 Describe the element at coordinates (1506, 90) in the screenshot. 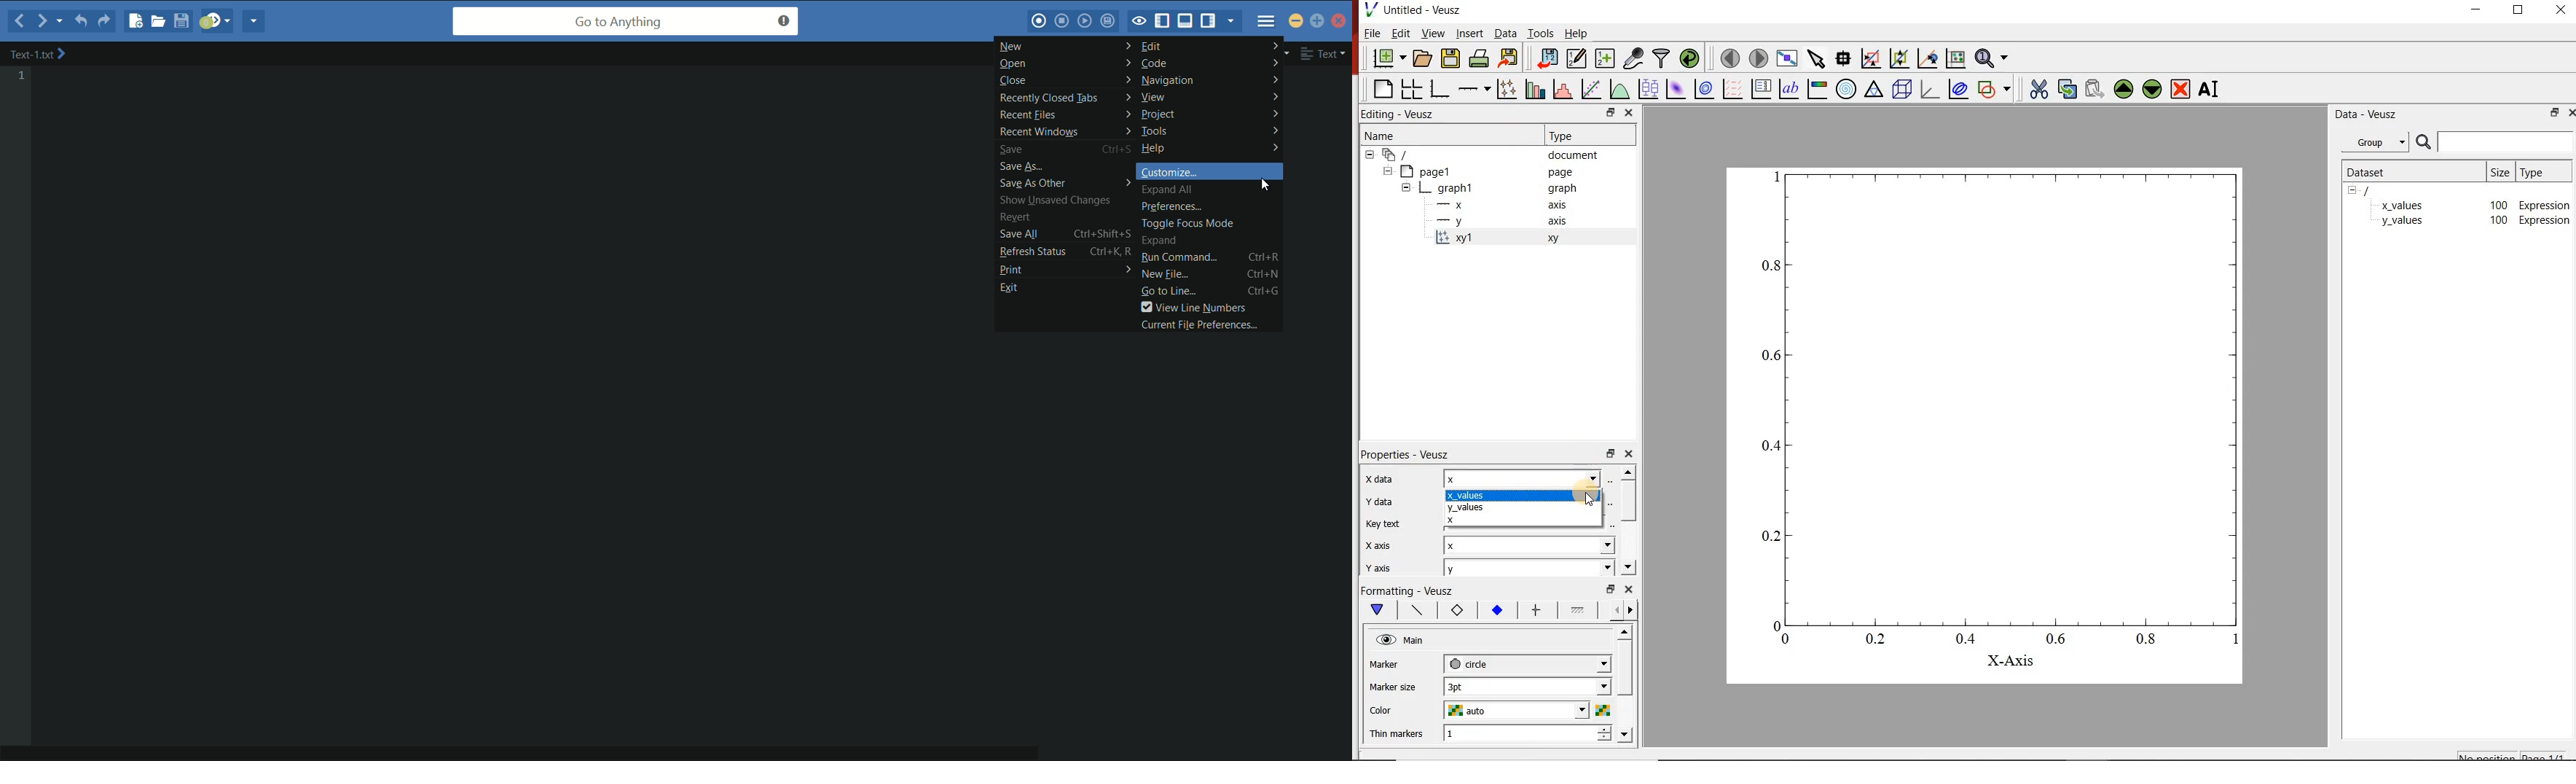

I see `plot points` at that location.